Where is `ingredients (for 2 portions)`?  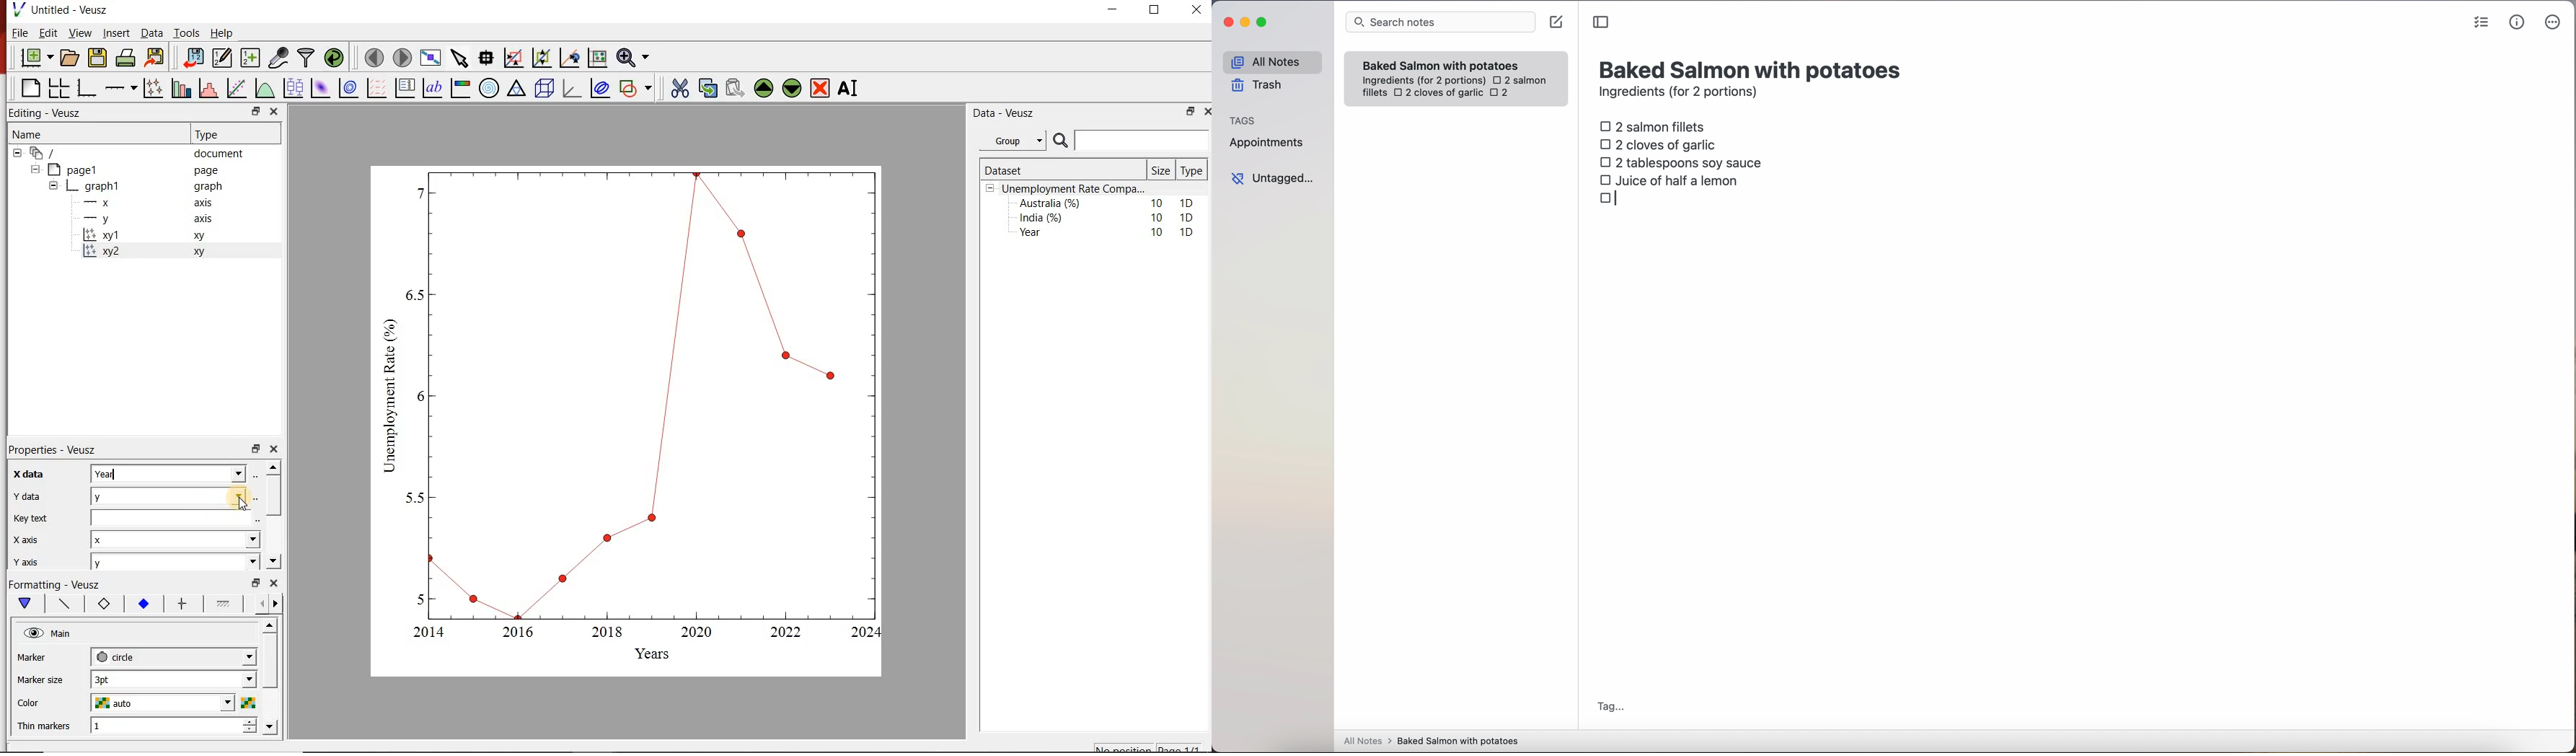
ingredients (for 2 portions) is located at coordinates (1681, 93).